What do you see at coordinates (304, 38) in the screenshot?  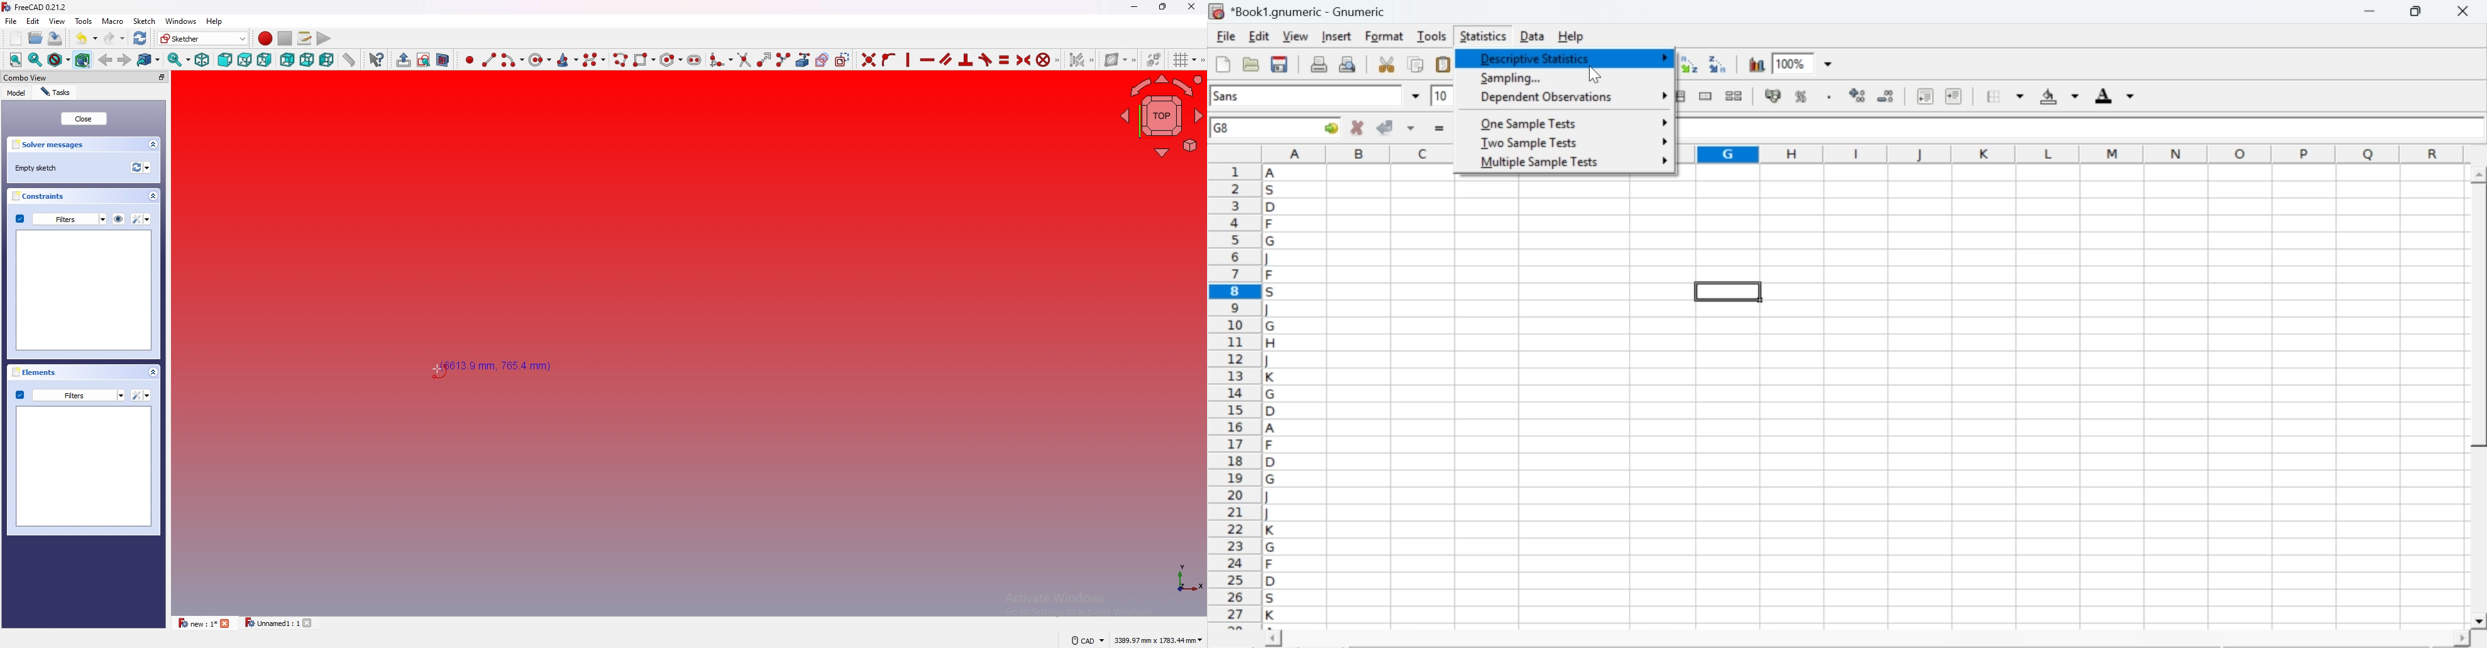 I see `macros` at bounding box center [304, 38].